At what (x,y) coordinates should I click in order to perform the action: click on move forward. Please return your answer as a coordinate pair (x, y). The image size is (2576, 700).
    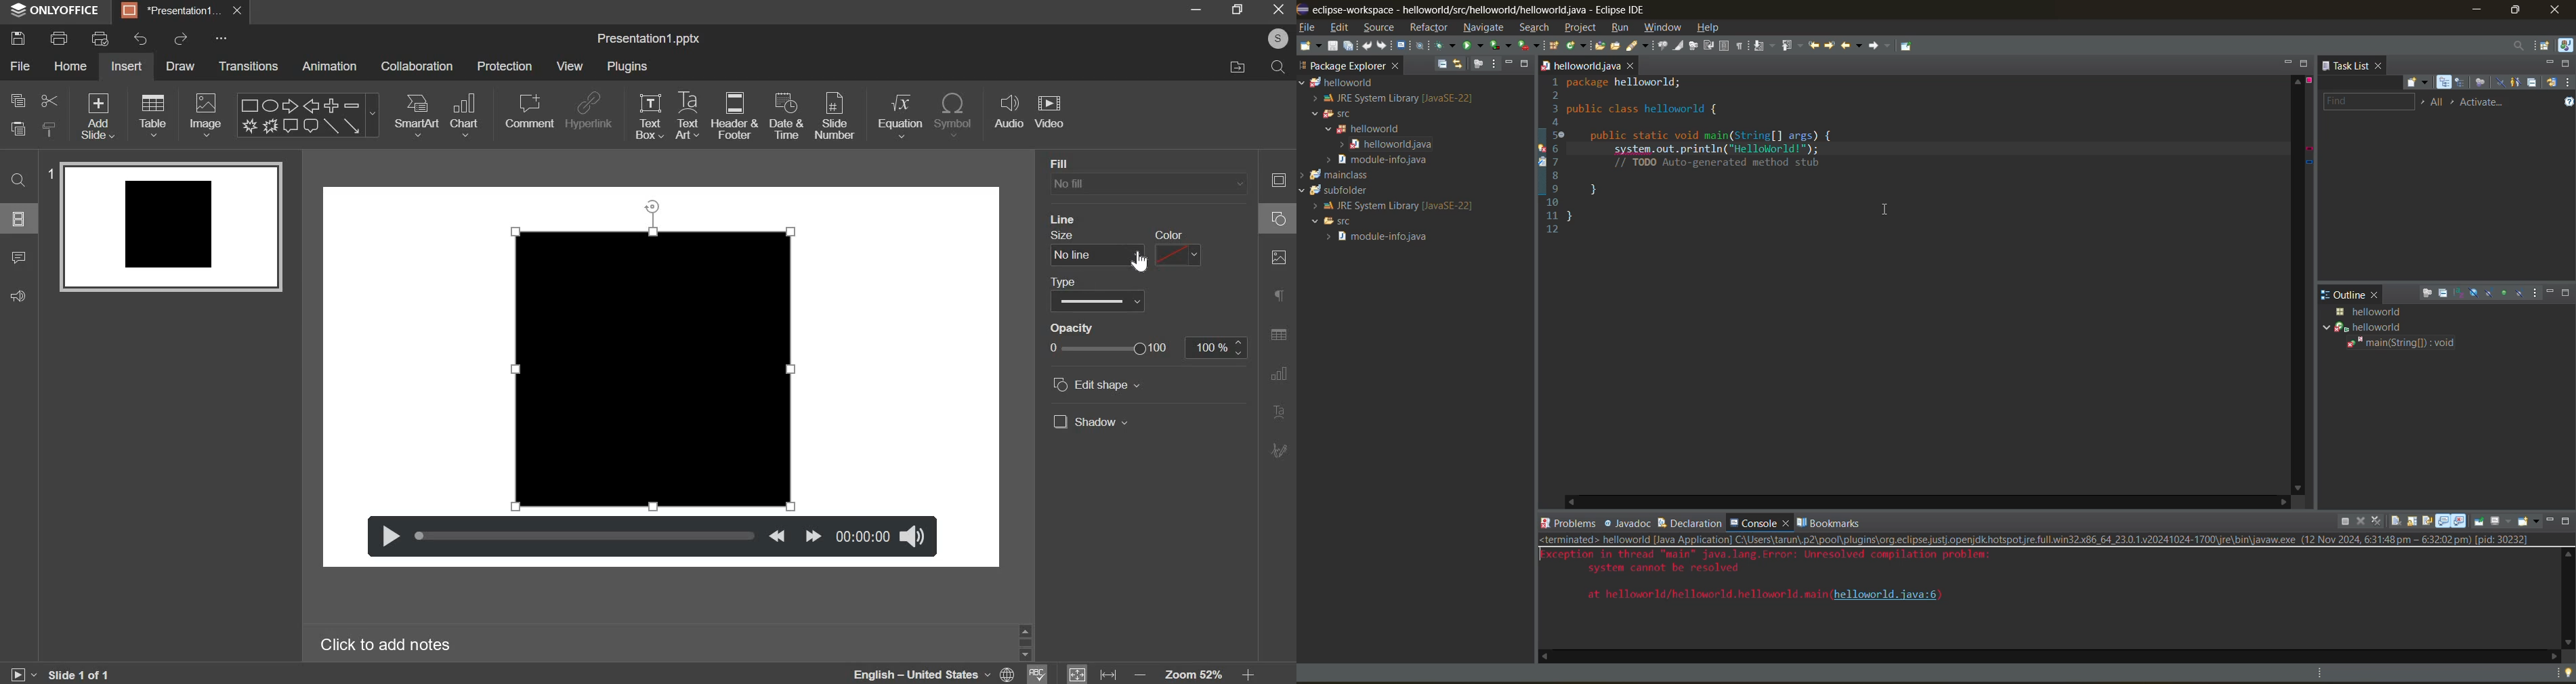
    Looking at the image, I should click on (810, 534).